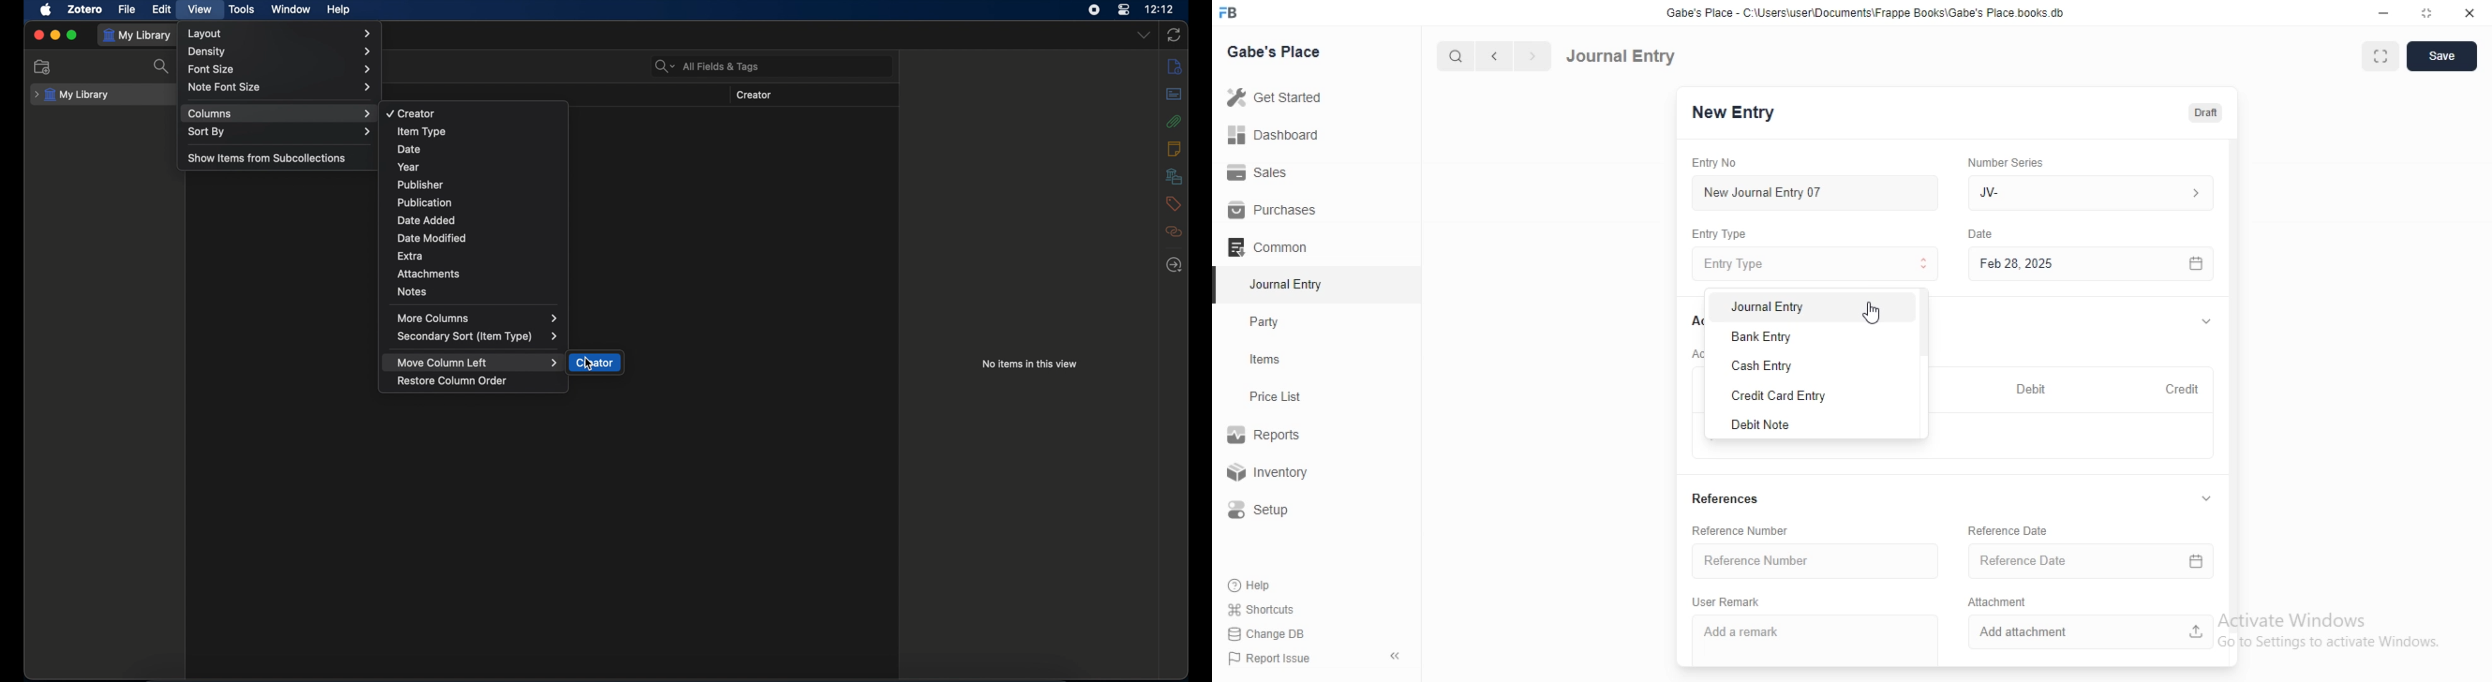 This screenshot has width=2492, height=700. I want to click on close, so click(39, 35).